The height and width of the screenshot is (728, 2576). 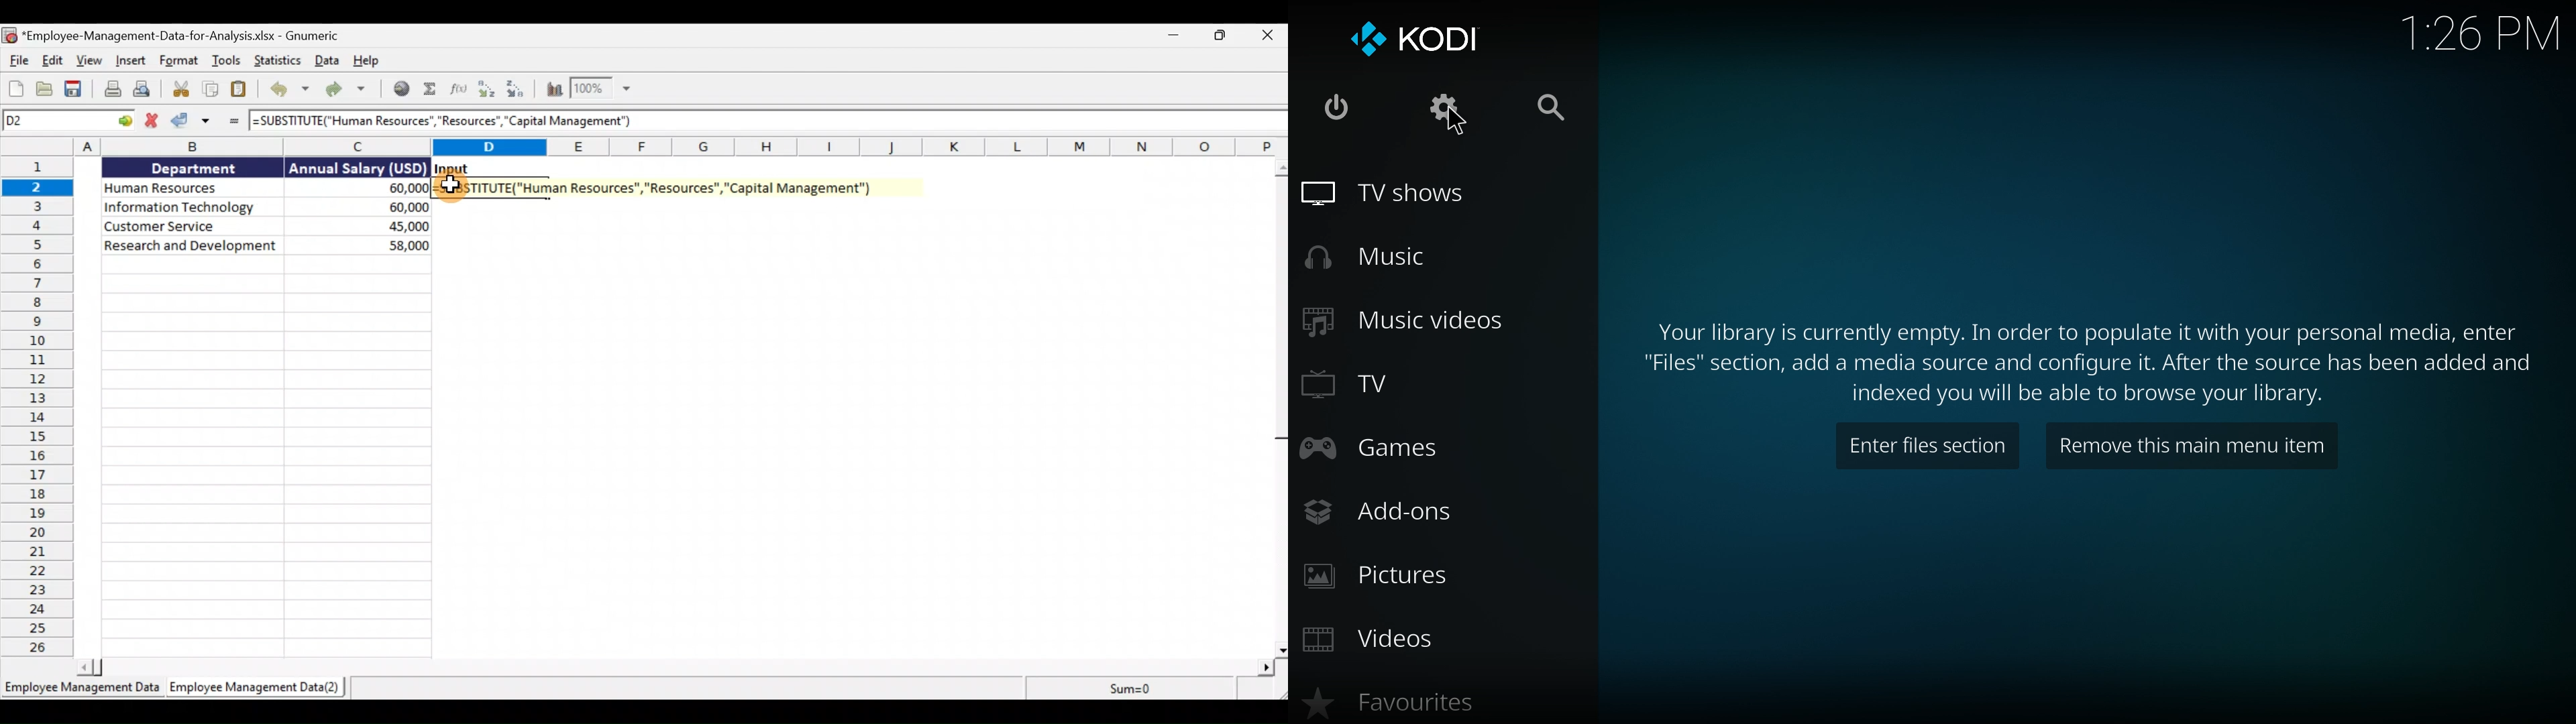 I want to click on Copy the selection, so click(x=211, y=88).